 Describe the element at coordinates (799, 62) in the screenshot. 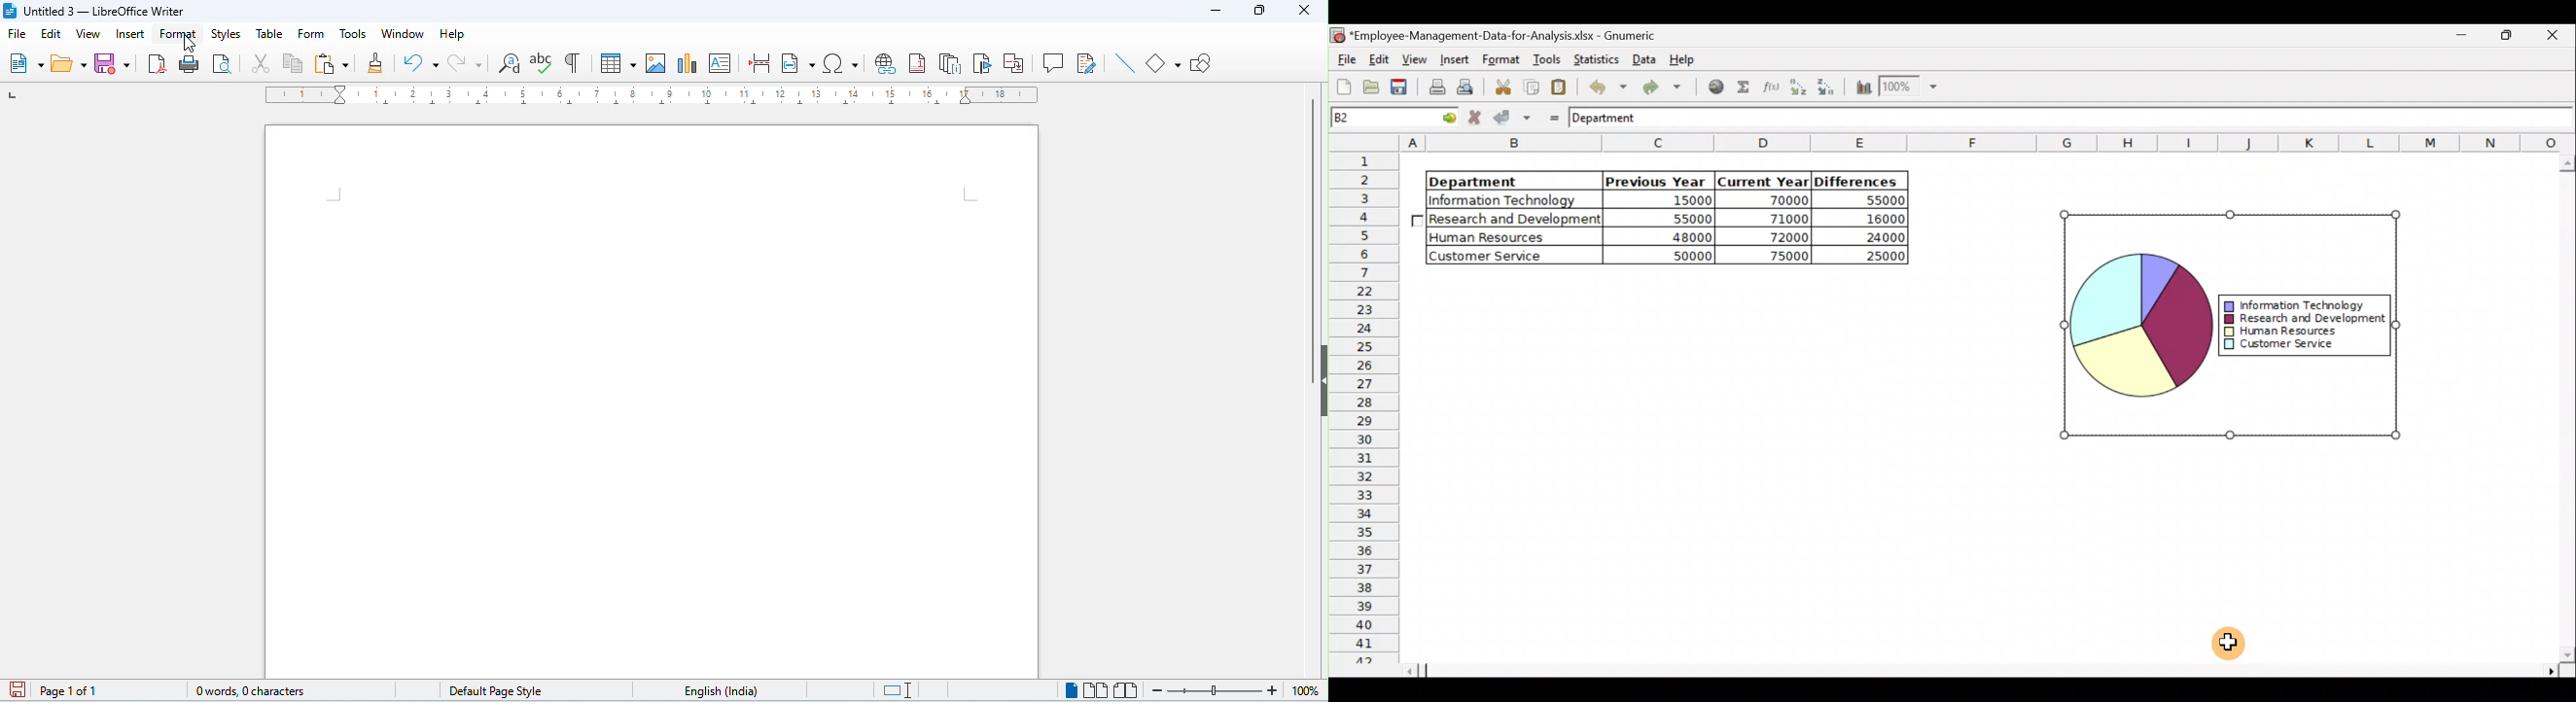

I see `insert field` at that location.